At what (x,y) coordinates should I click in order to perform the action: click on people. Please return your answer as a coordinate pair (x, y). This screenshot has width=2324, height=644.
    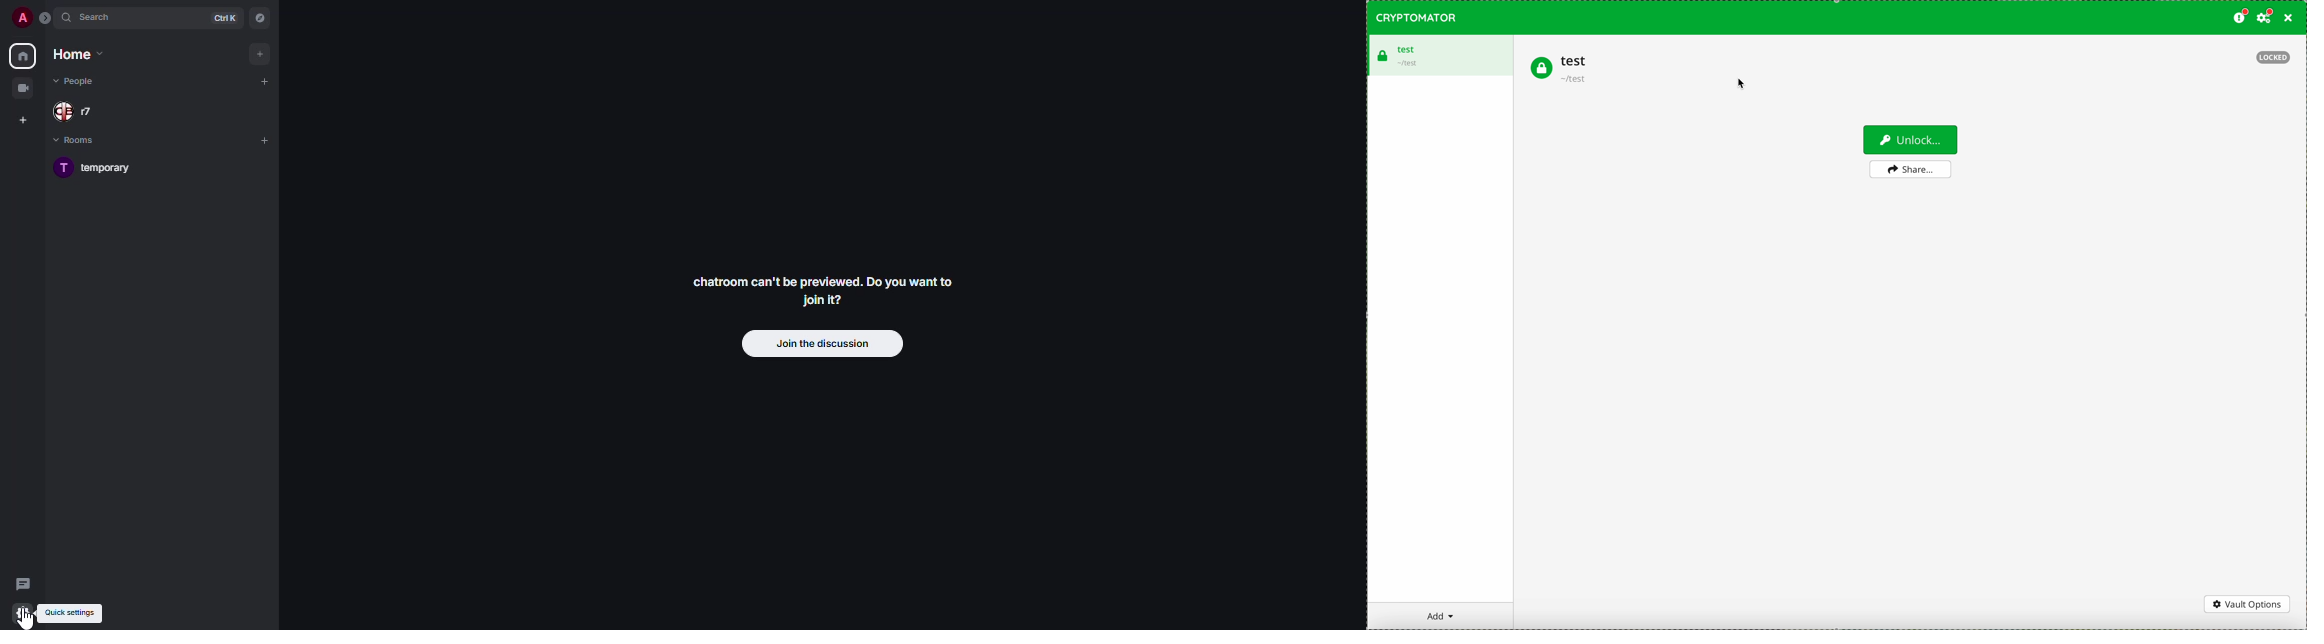
    Looking at the image, I should click on (80, 81).